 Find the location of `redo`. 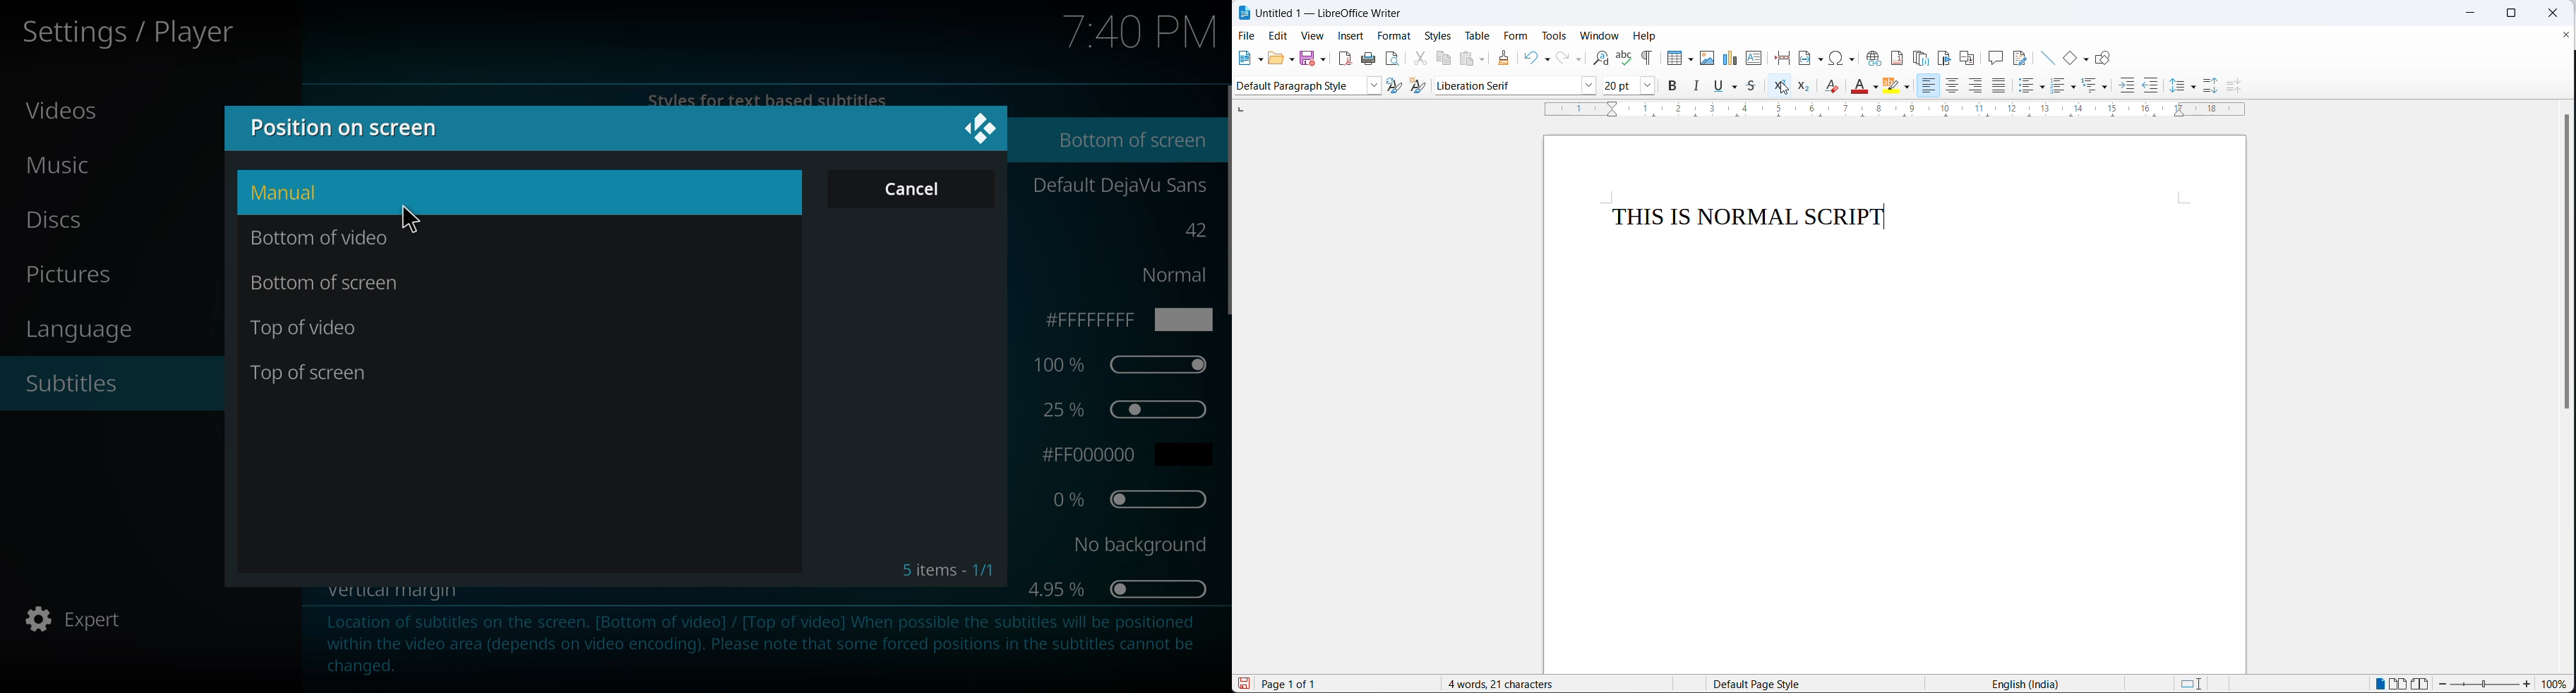

redo is located at coordinates (1562, 59).